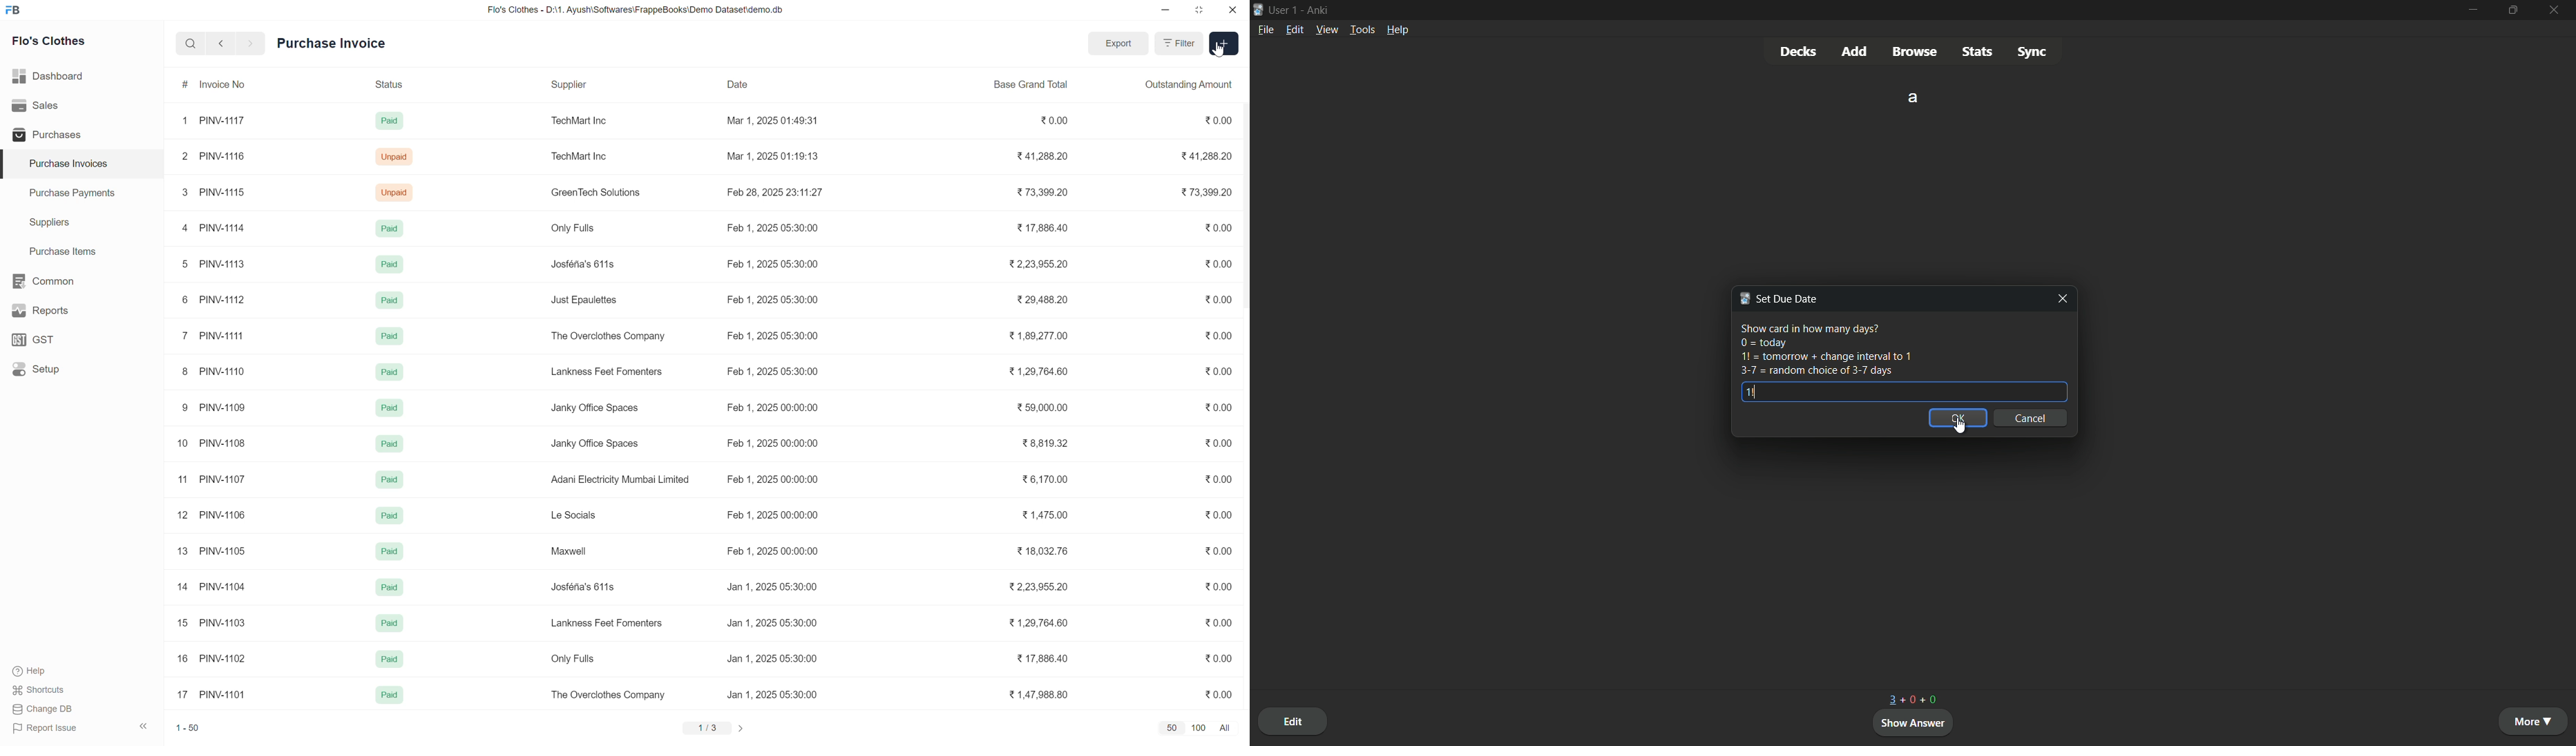 The height and width of the screenshot is (756, 2576). I want to click on +0, so click(1933, 700).